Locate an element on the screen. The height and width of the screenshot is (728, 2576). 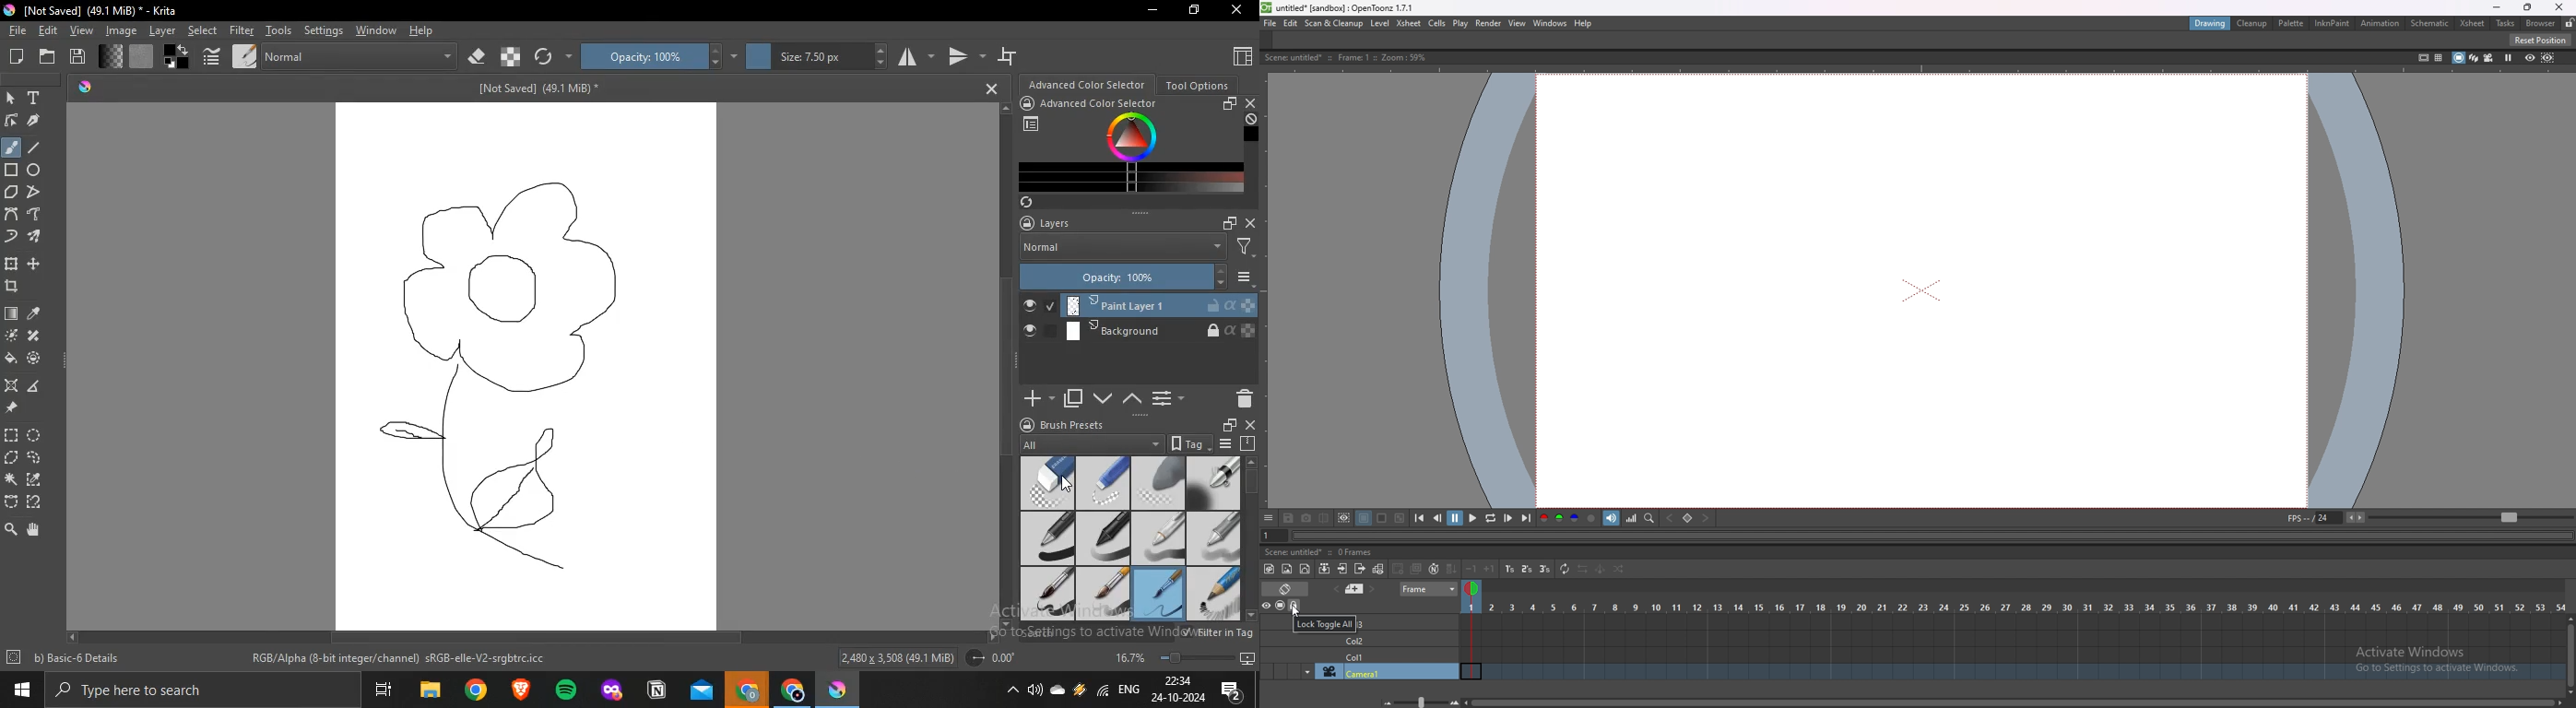
set eraser mode is located at coordinates (476, 58).